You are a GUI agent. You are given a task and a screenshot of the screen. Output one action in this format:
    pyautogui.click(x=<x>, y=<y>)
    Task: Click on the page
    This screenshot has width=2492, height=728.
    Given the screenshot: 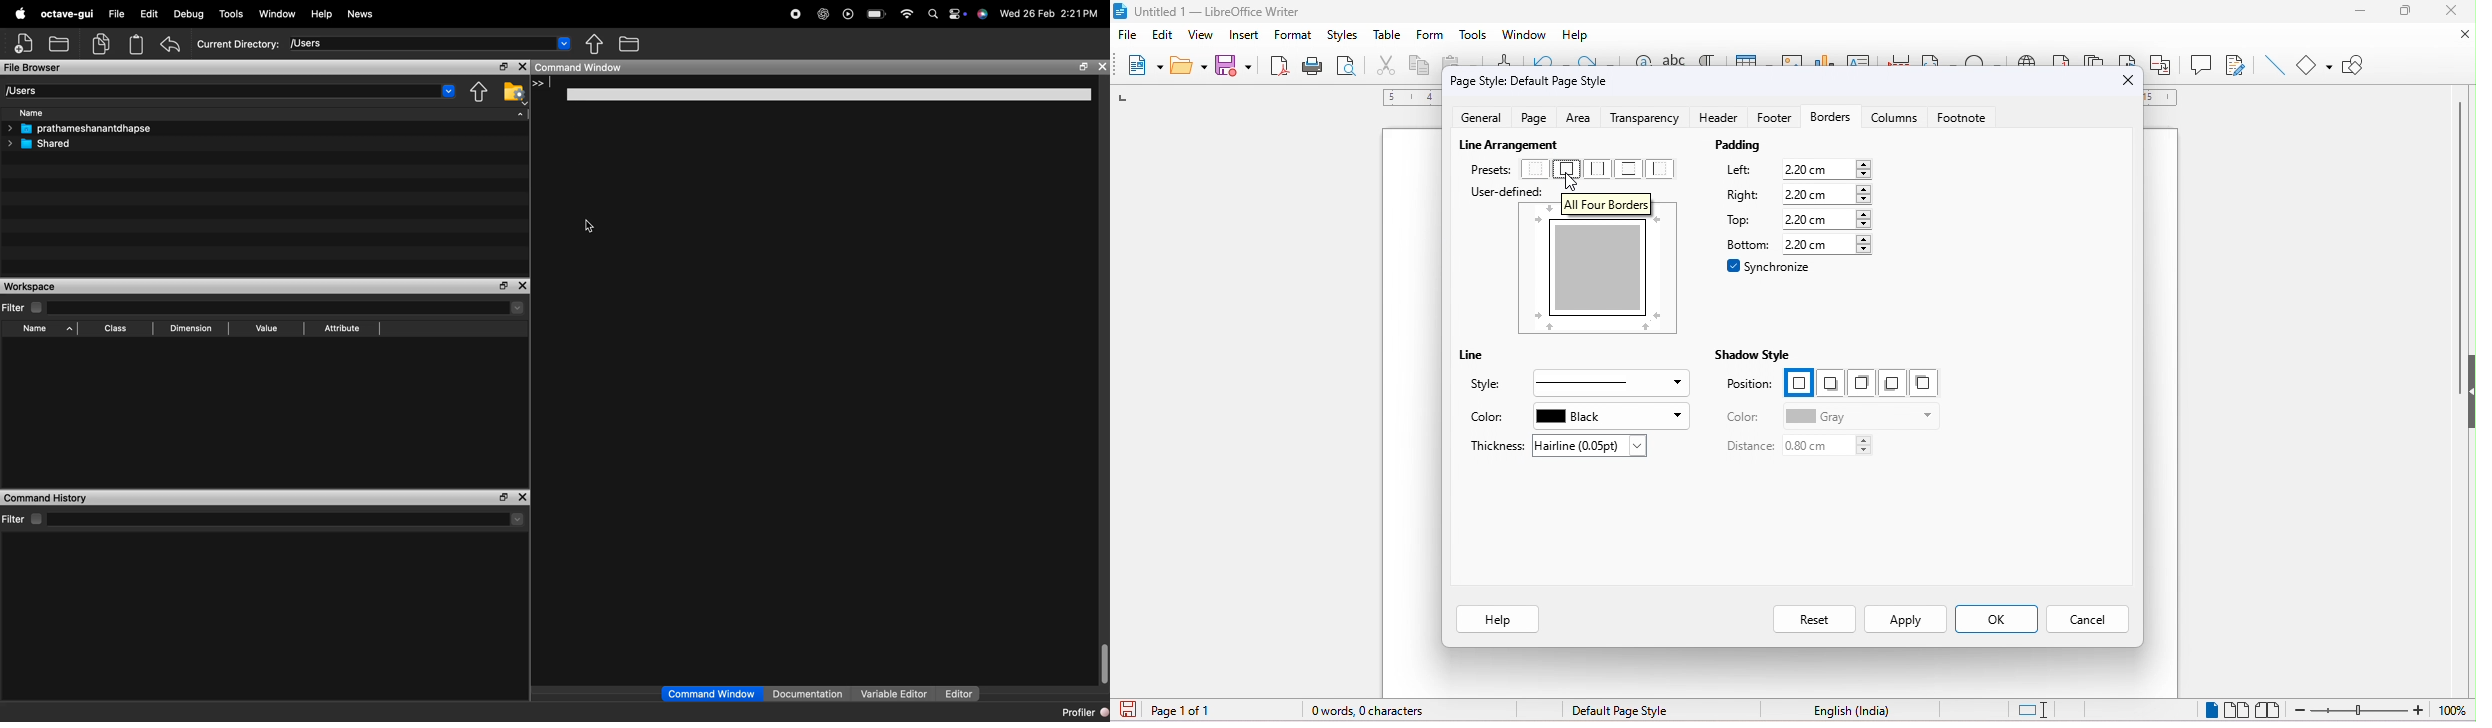 What is the action you would take?
    pyautogui.click(x=1536, y=118)
    